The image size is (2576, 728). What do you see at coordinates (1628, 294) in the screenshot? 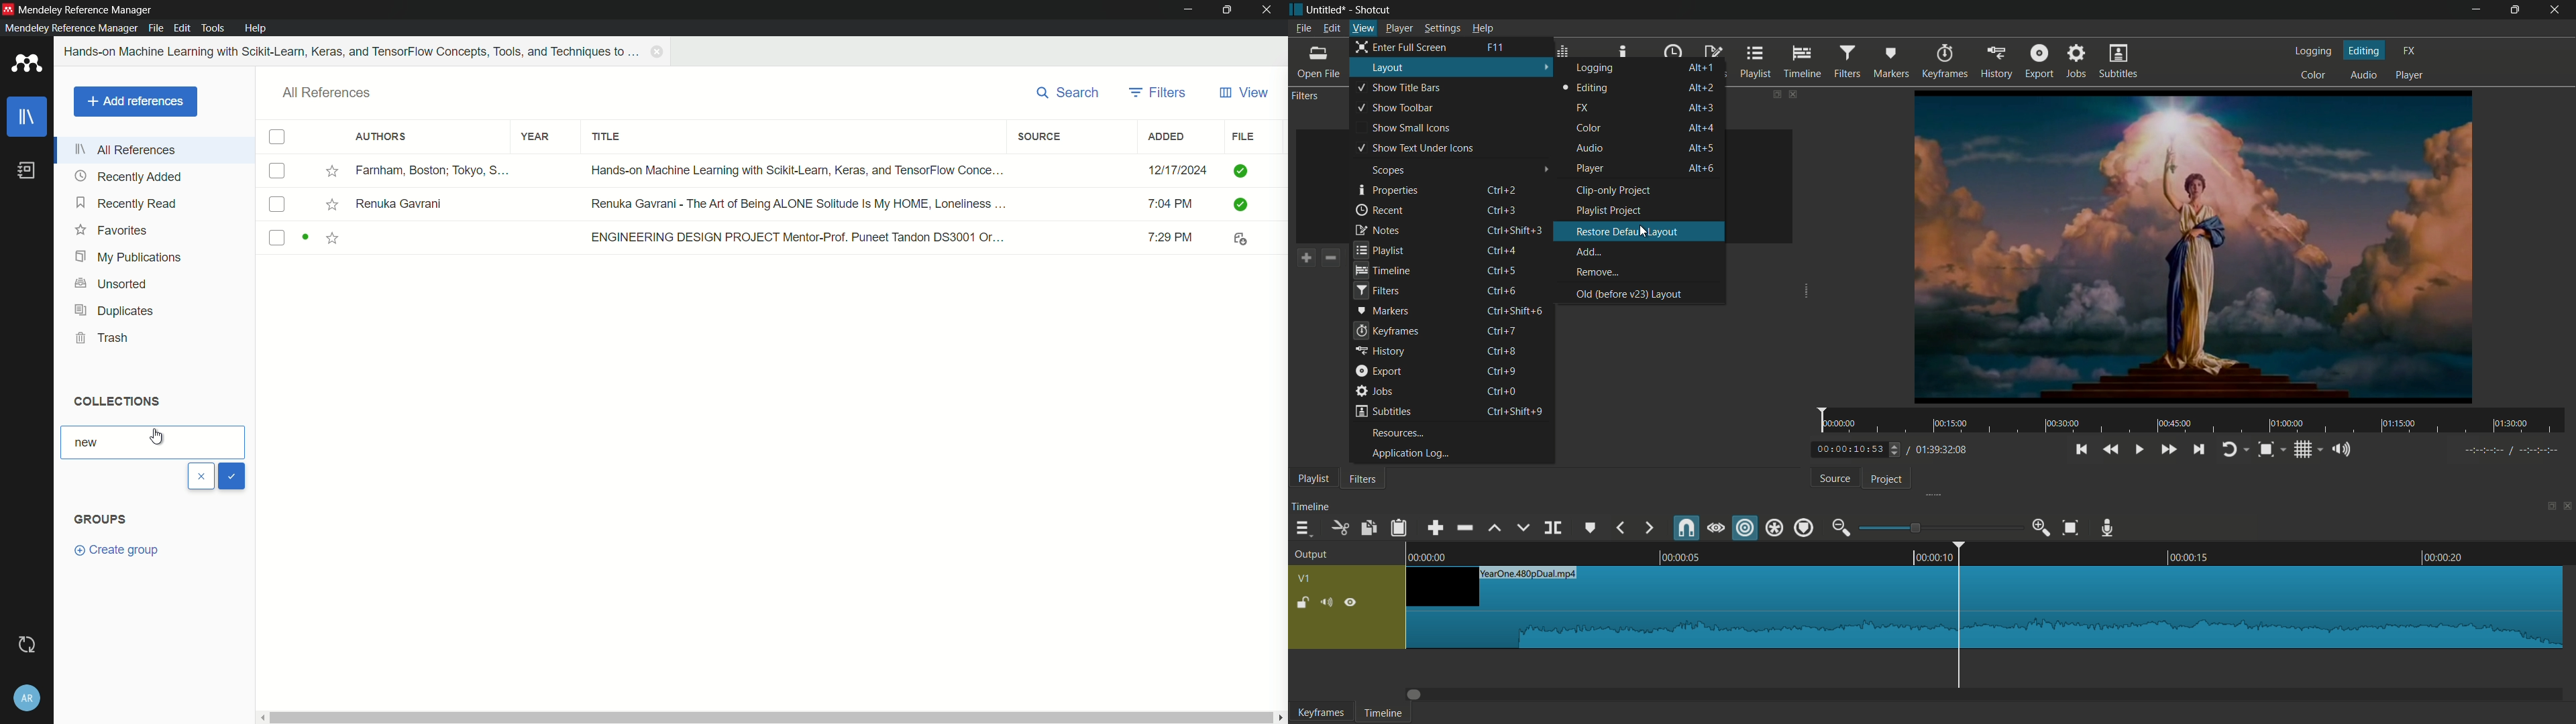
I see `old(before v23) layout` at bounding box center [1628, 294].